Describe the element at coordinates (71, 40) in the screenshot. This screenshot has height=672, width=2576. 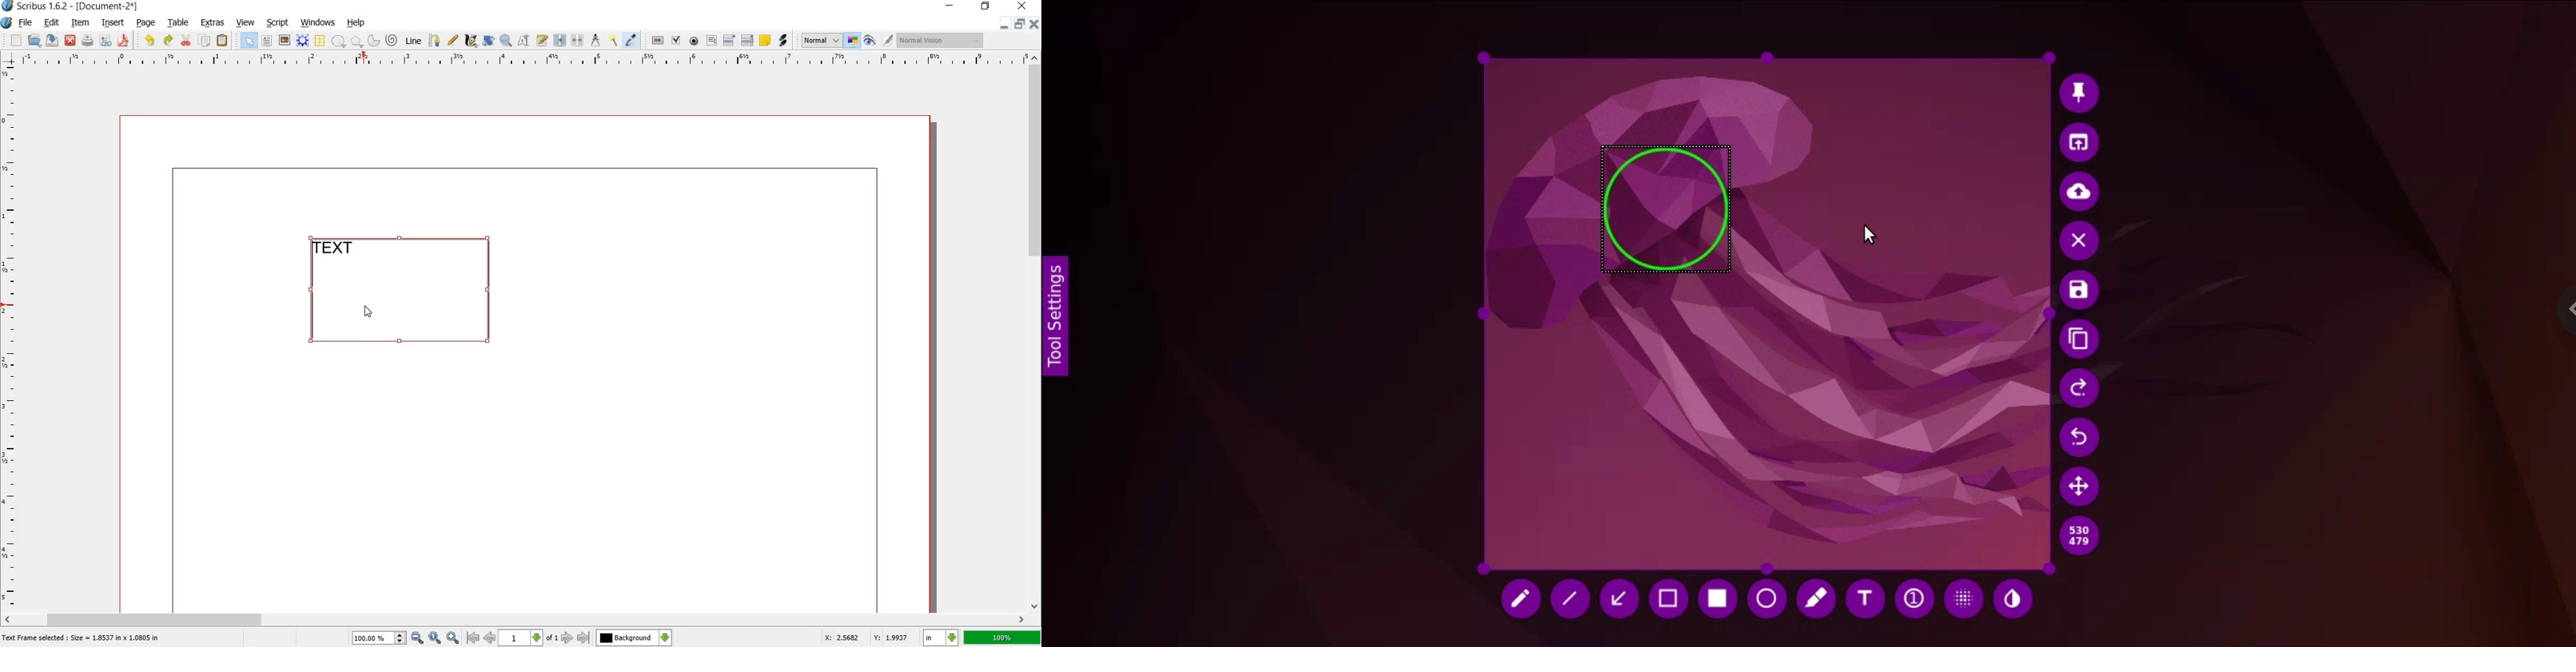
I see `close` at that location.